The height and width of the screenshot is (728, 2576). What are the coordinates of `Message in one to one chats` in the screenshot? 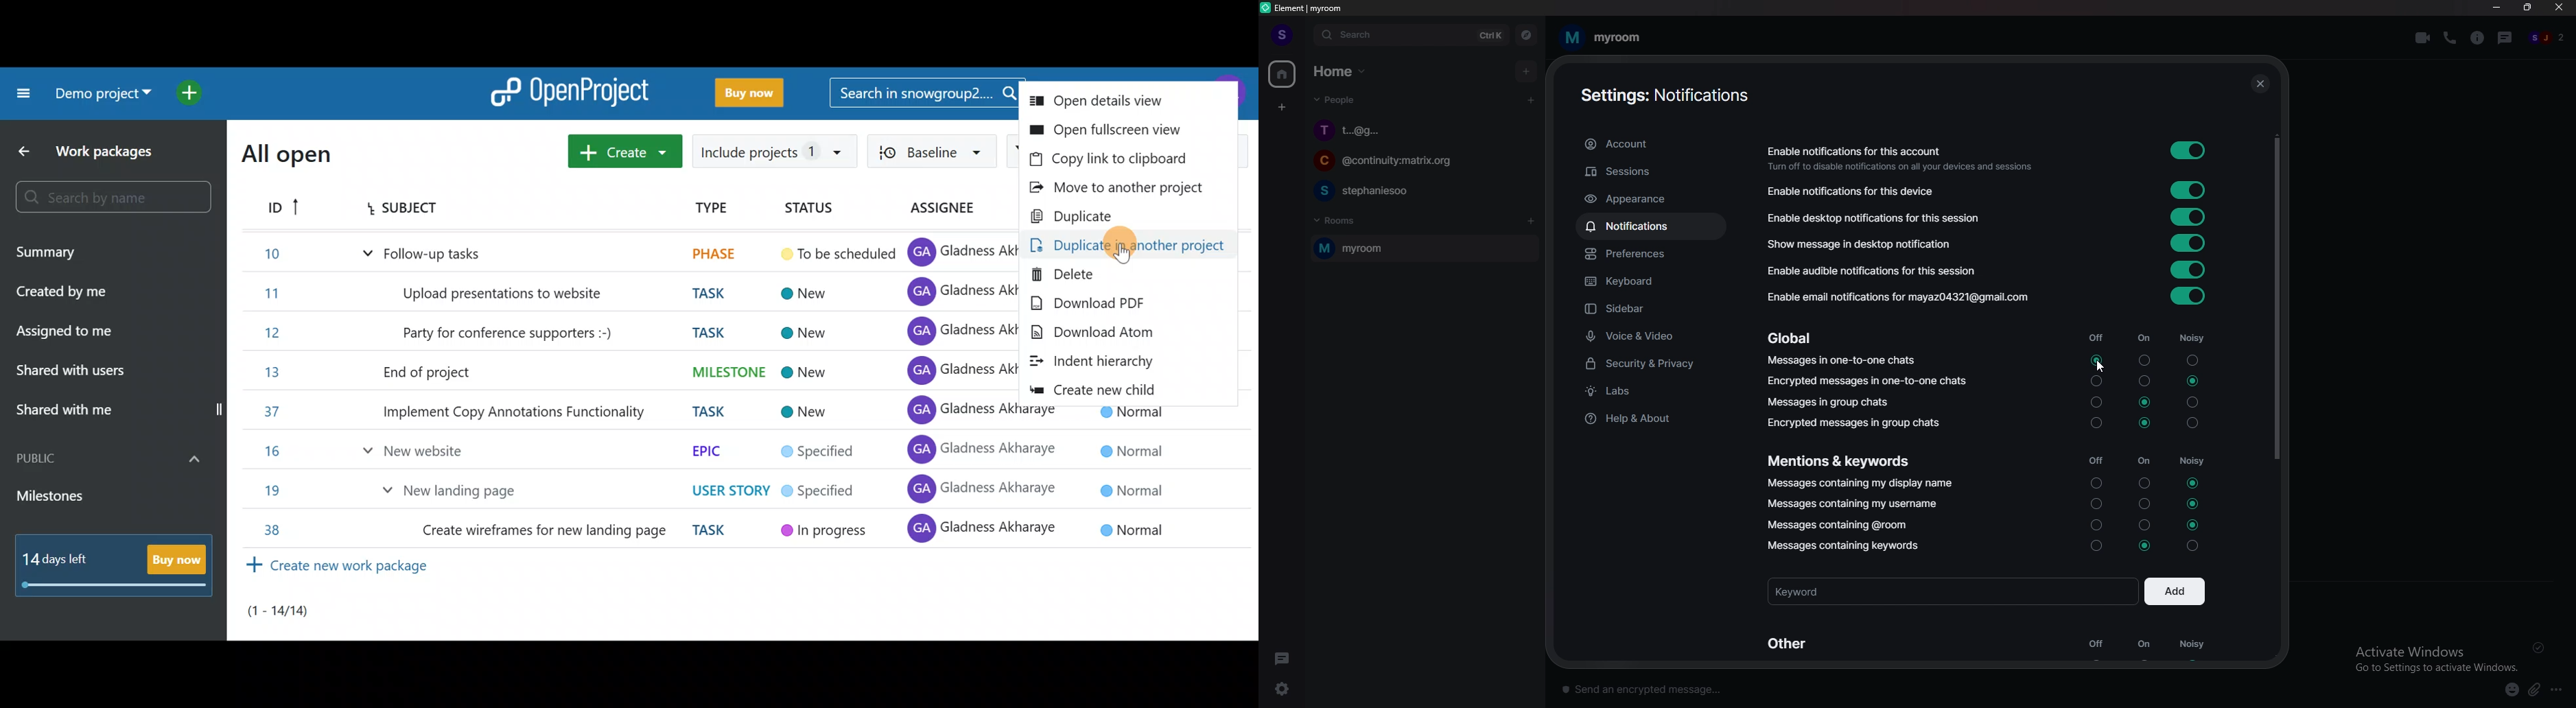 It's located at (1844, 362).